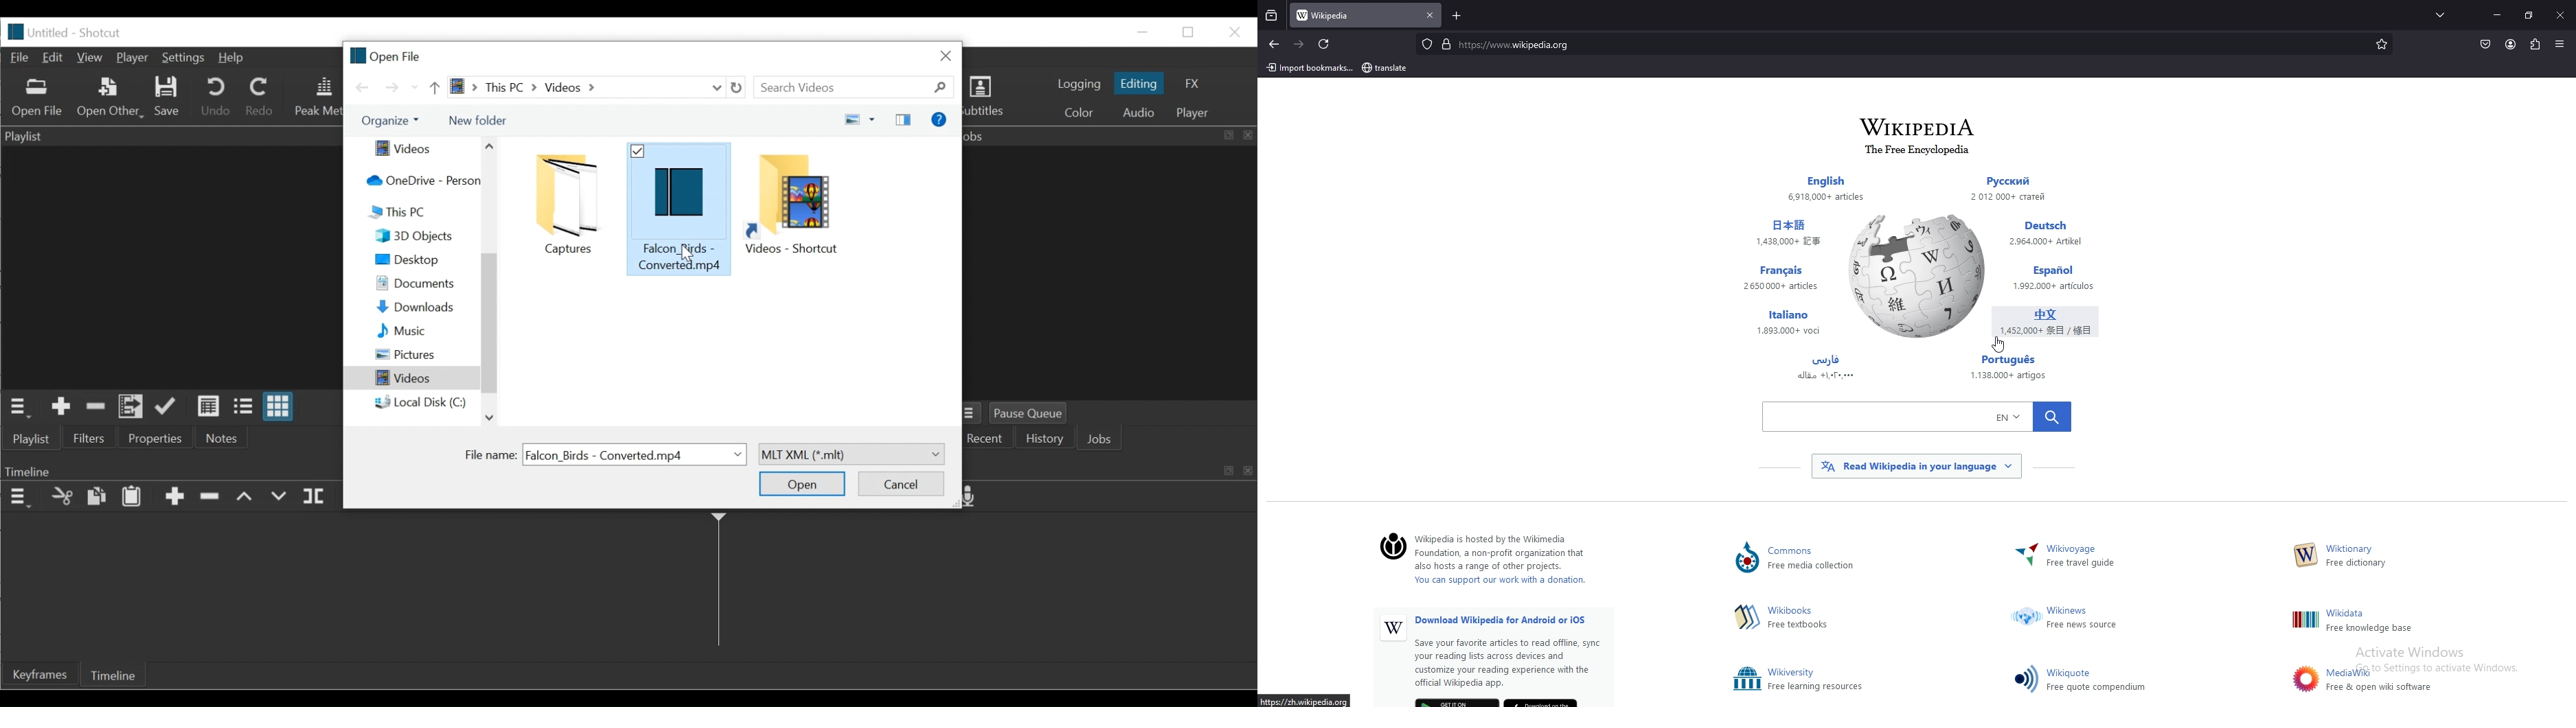 The width and height of the screenshot is (2576, 728). I want to click on Overwrite, so click(278, 497).